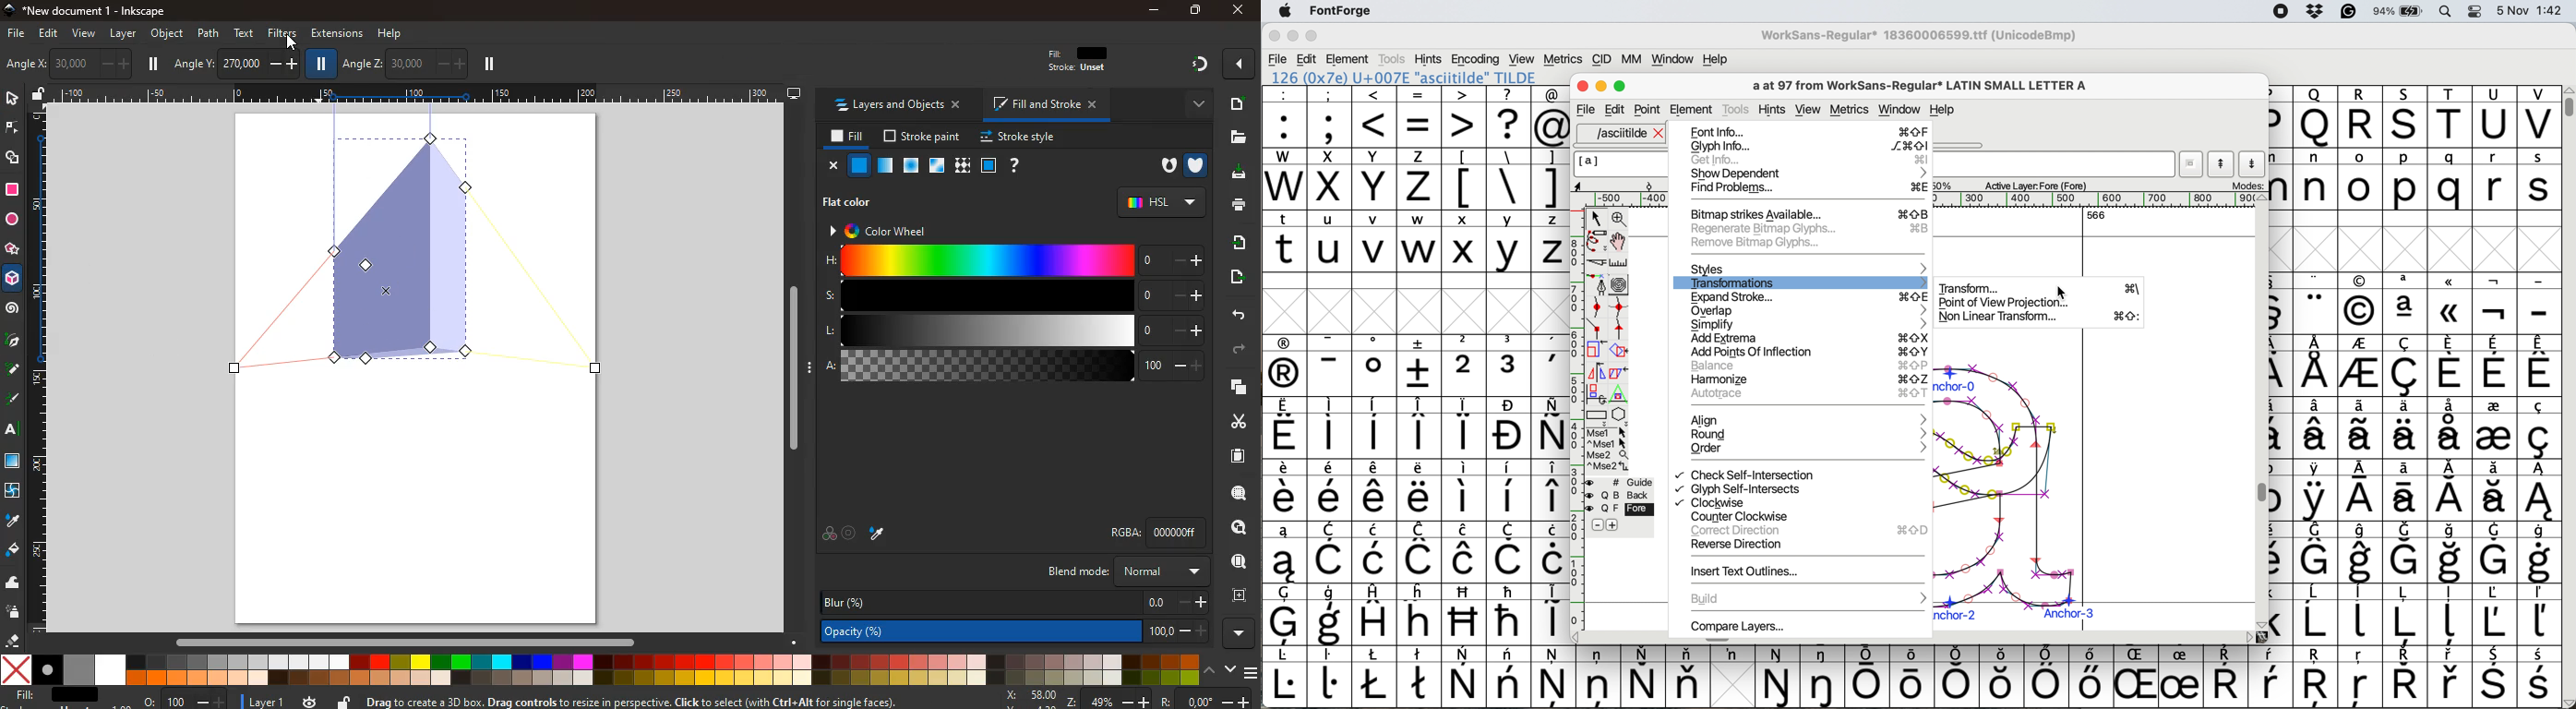 This screenshot has width=2576, height=728. Describe the element at coordinates (2360, 491) in the screenshot. I see `symbol` at that location.